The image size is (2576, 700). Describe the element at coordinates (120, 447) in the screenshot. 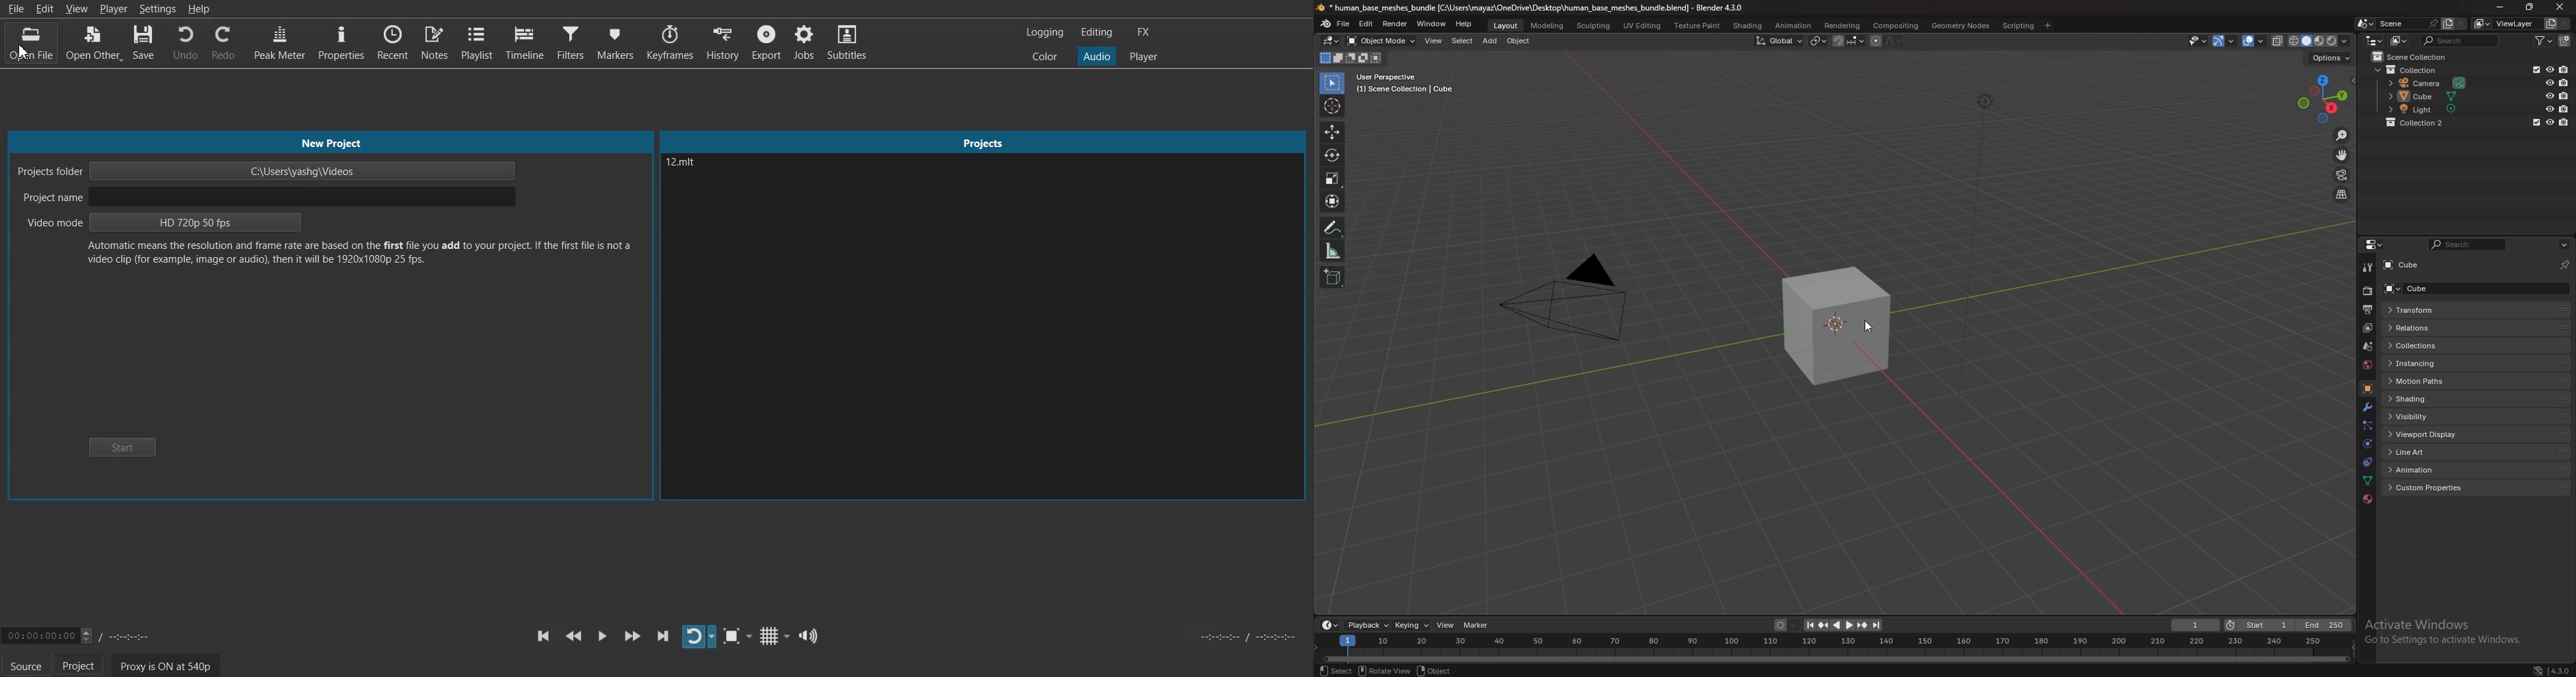

I see `Start` at that location.